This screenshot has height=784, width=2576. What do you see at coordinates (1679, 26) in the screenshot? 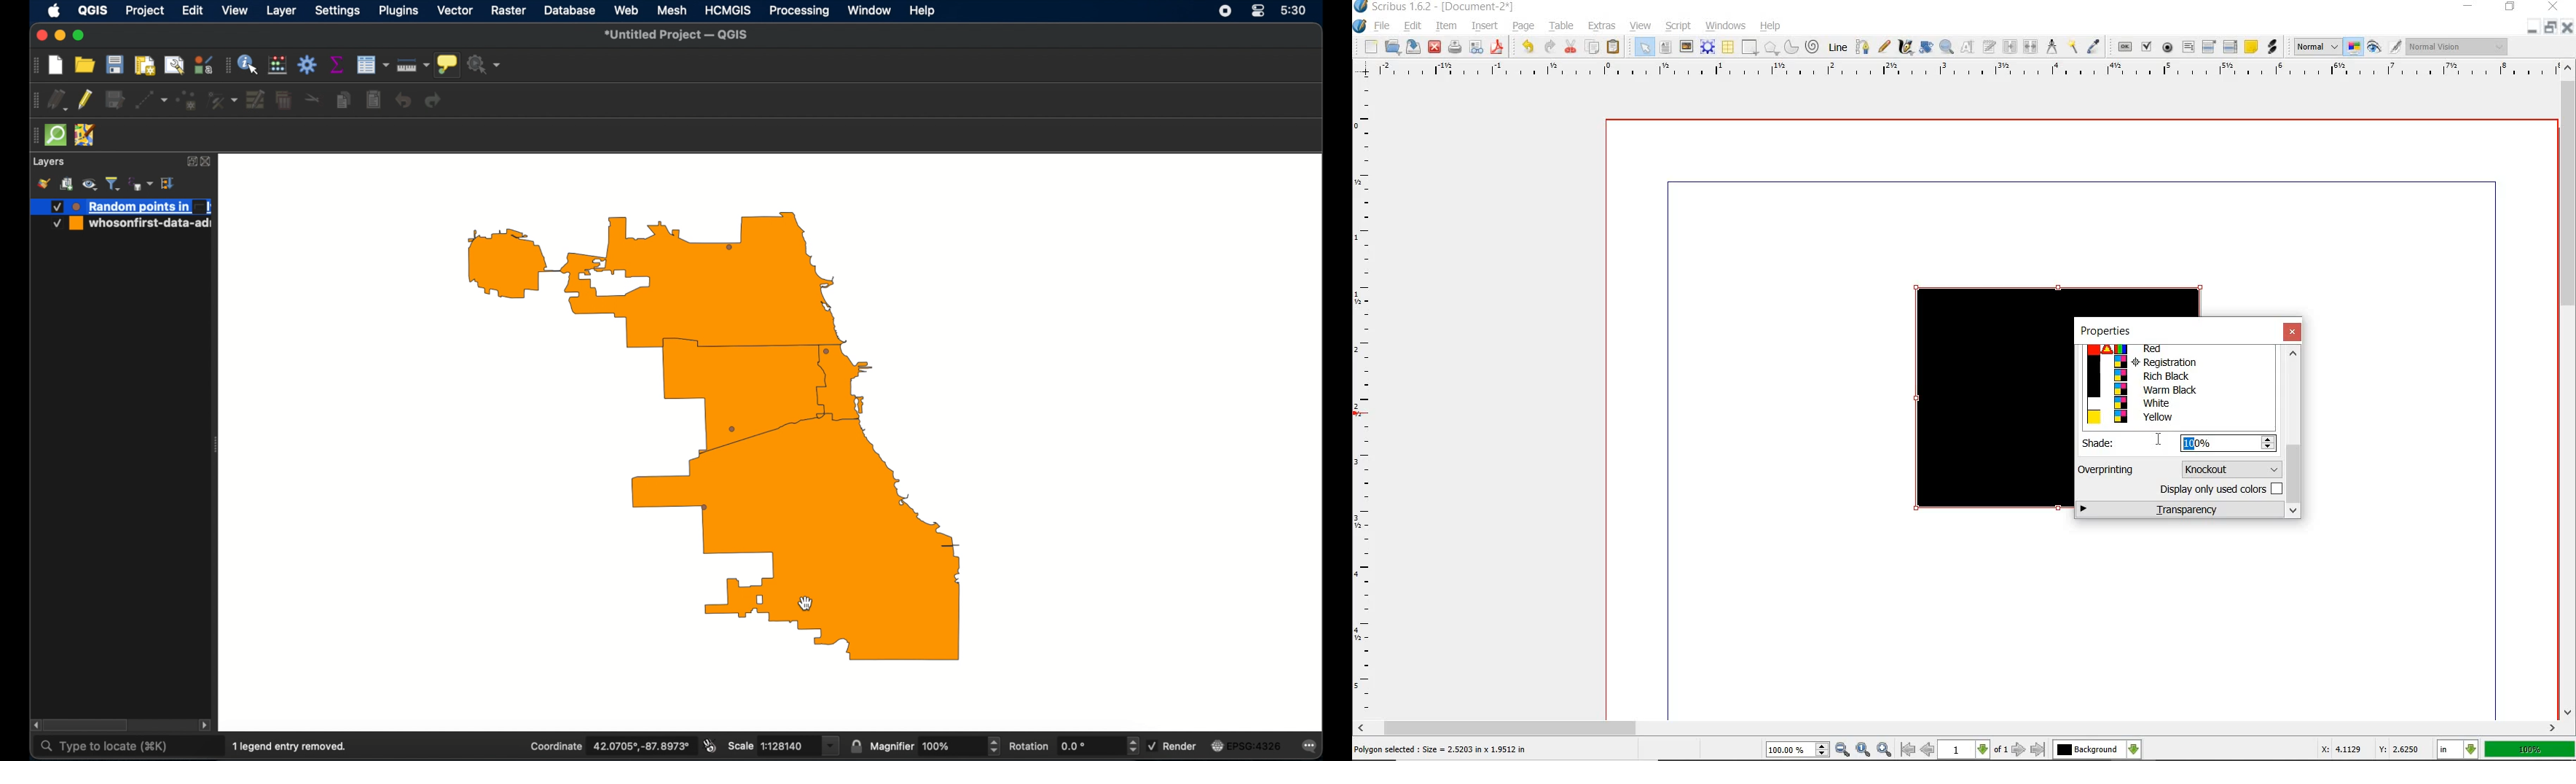
I see `script` at bounding box center [1679, 26].